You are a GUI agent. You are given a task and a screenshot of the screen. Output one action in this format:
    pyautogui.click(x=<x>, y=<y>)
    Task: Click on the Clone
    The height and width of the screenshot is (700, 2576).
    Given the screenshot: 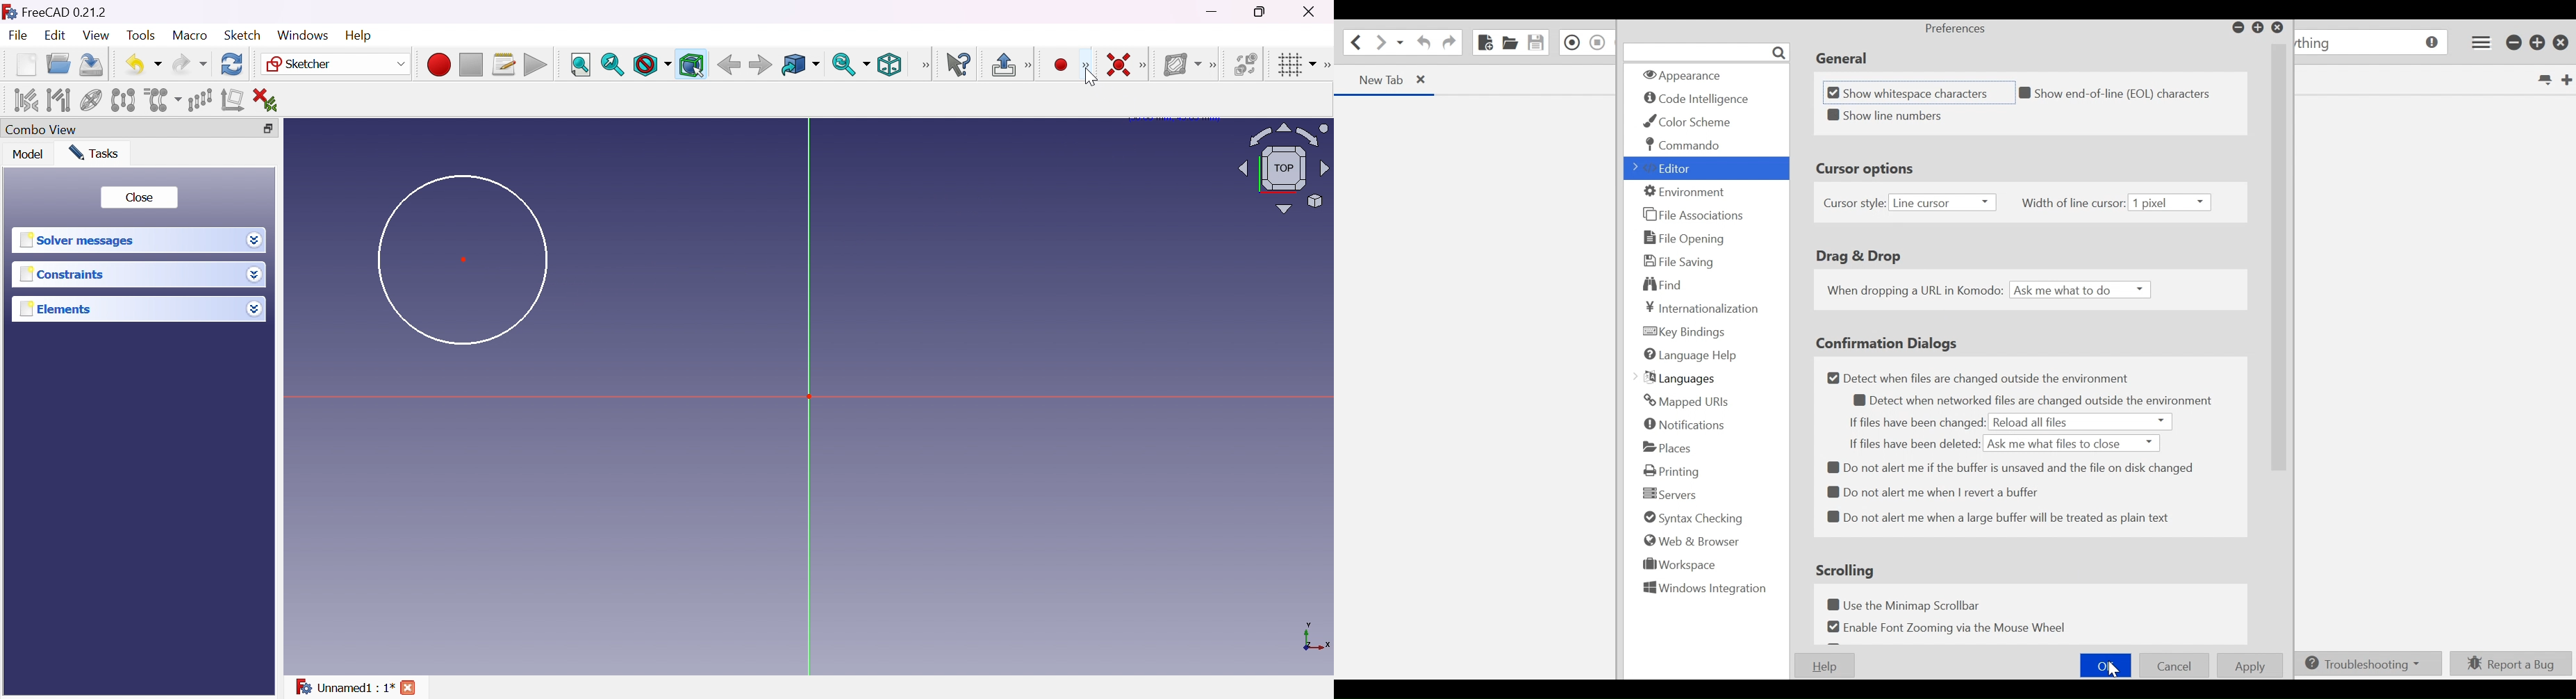 What is the action you would take?
    pyautogui.click(x=161, y=99)
    